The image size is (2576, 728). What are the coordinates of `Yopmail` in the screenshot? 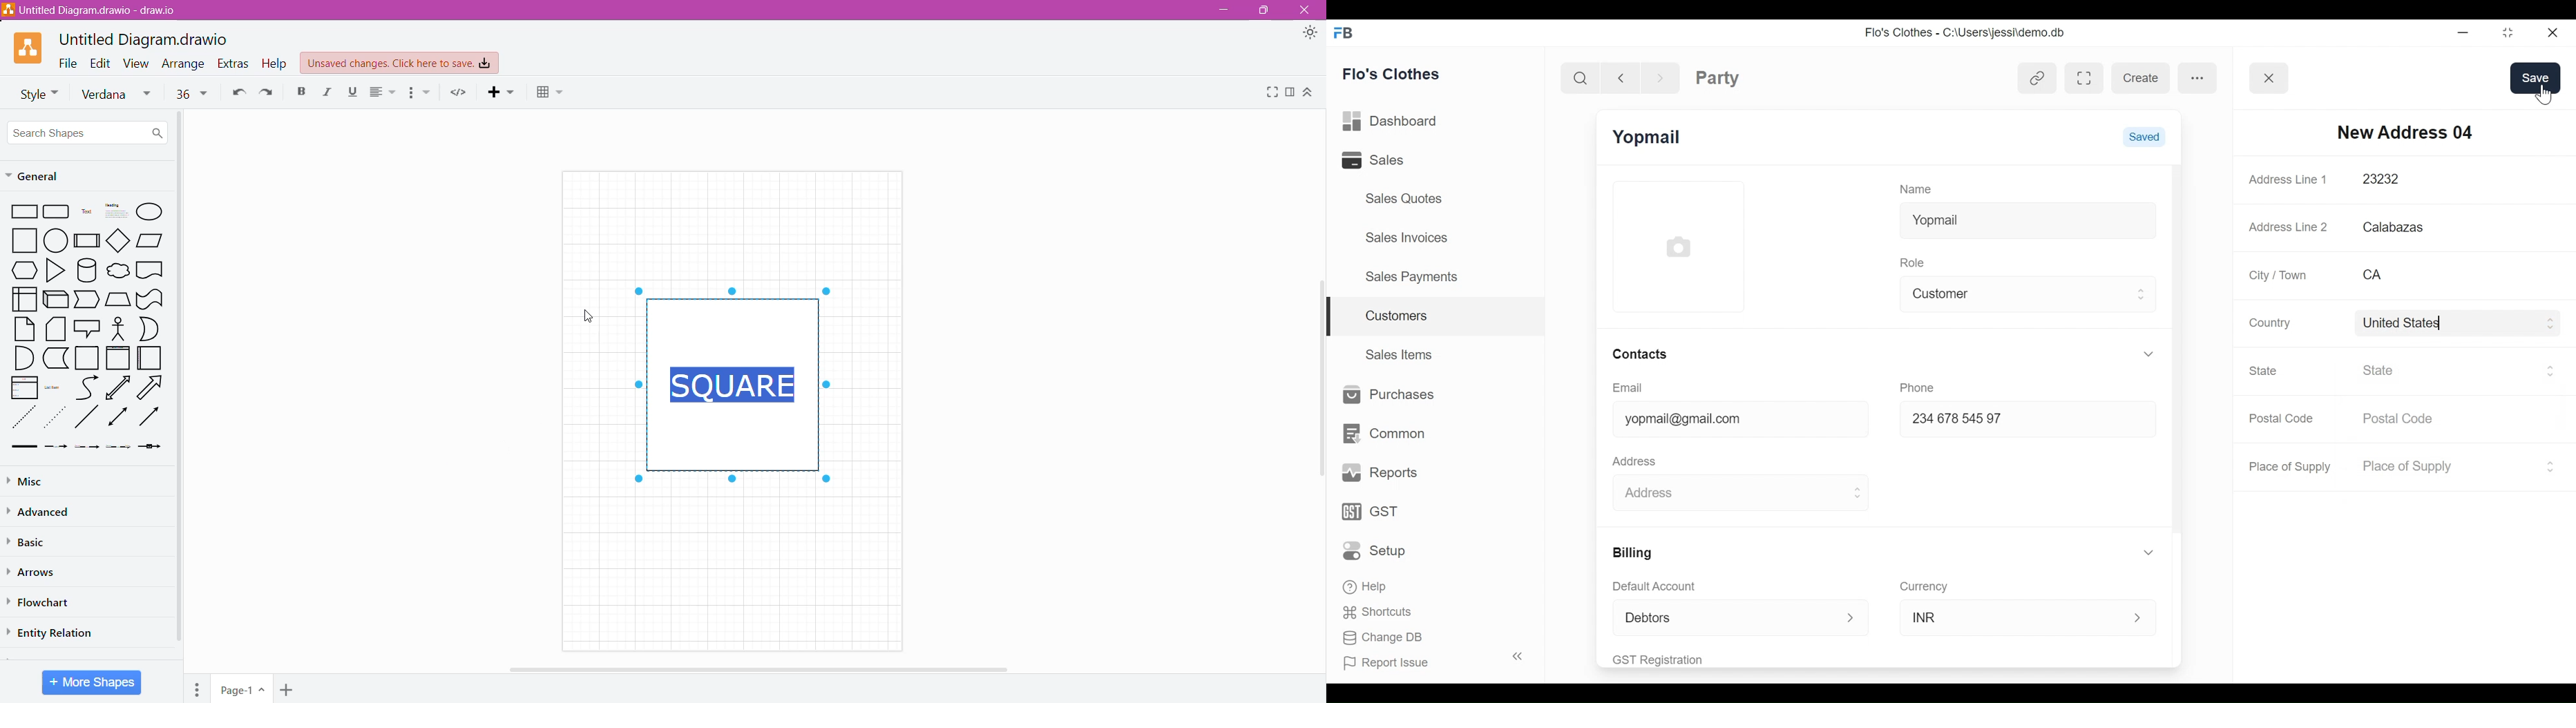 It's located at (2028, 218).